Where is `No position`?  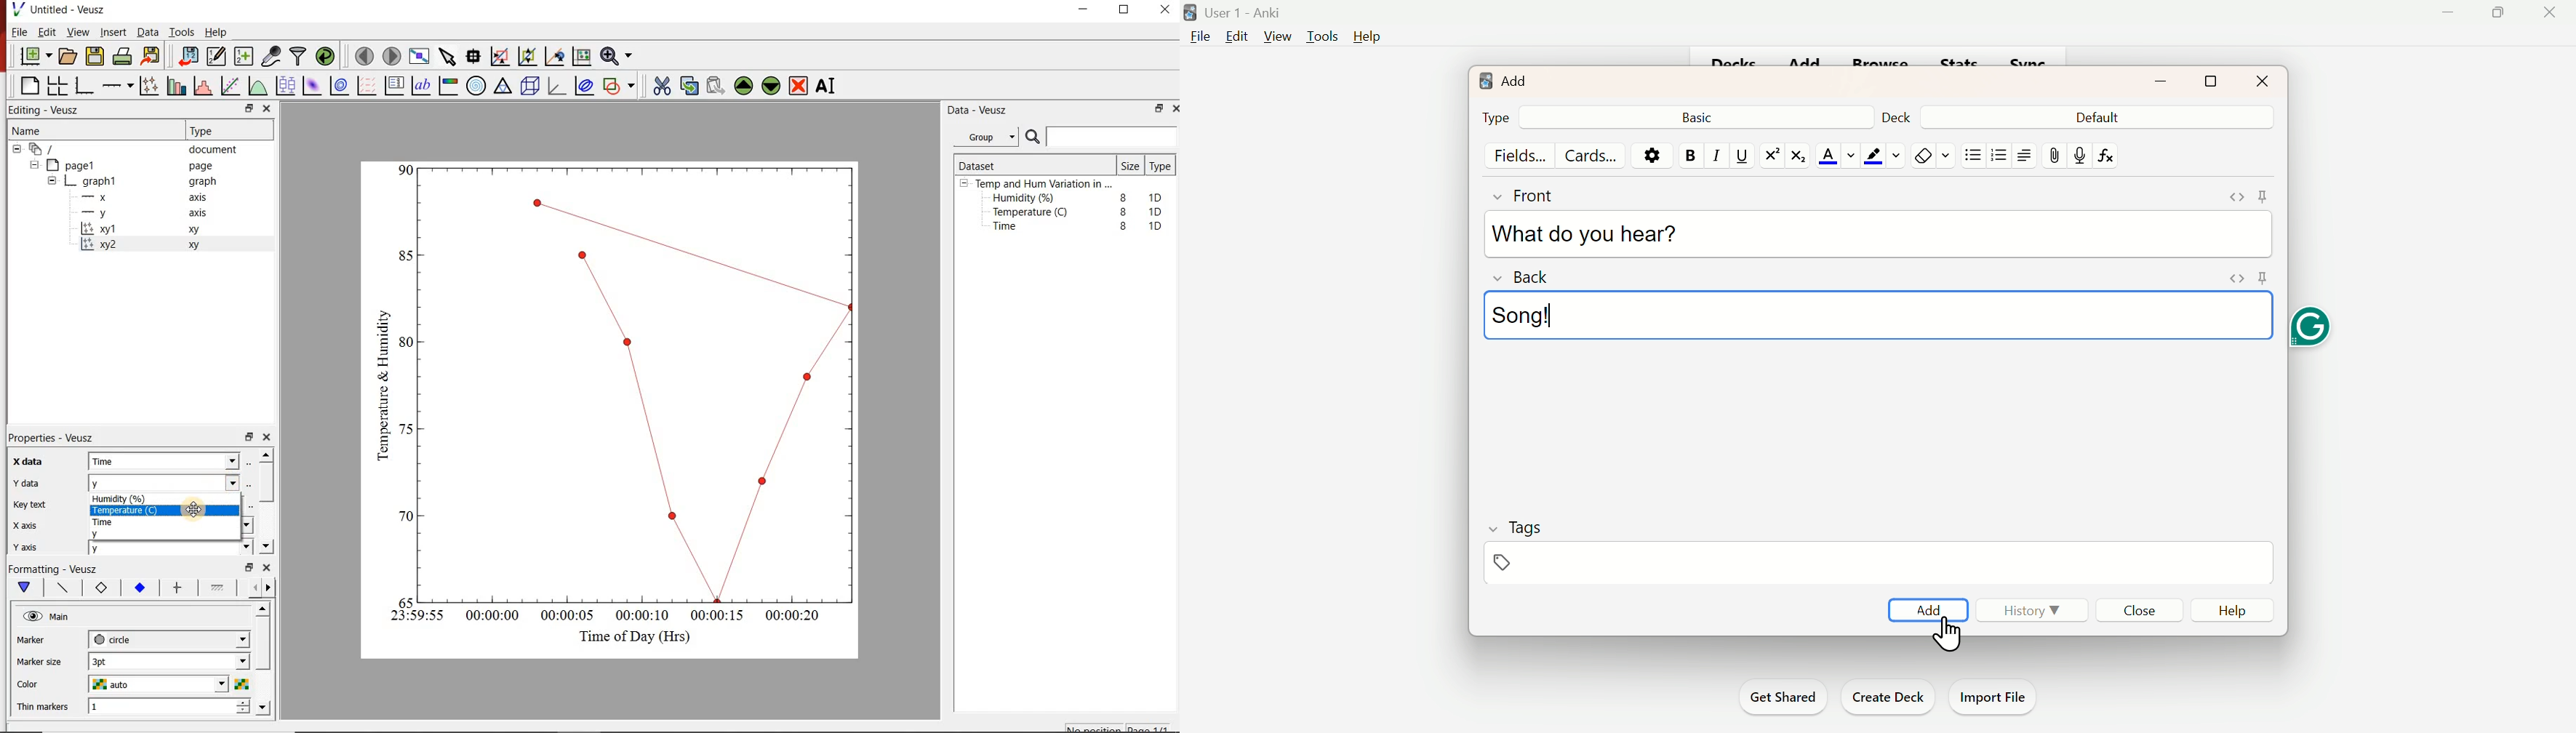
No position is located at coordinates (1094, 728).